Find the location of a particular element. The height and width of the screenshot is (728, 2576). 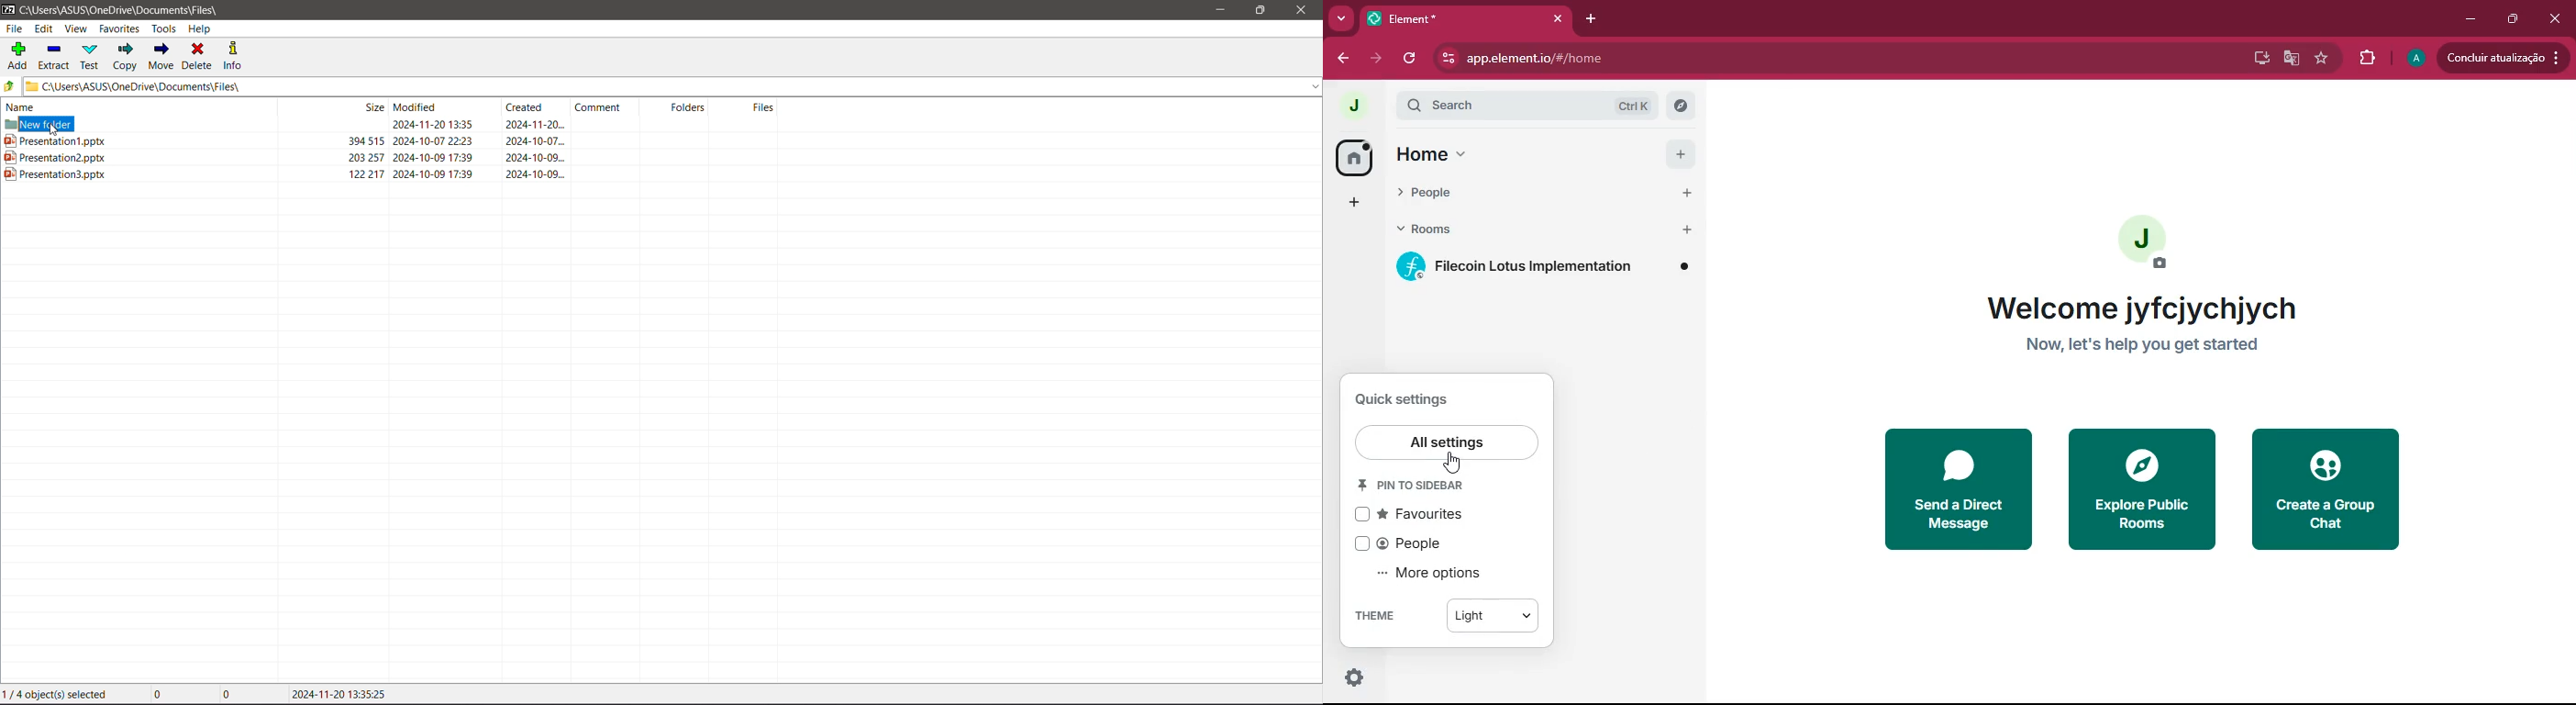

Current Selection is located at coordinates (61, 695).